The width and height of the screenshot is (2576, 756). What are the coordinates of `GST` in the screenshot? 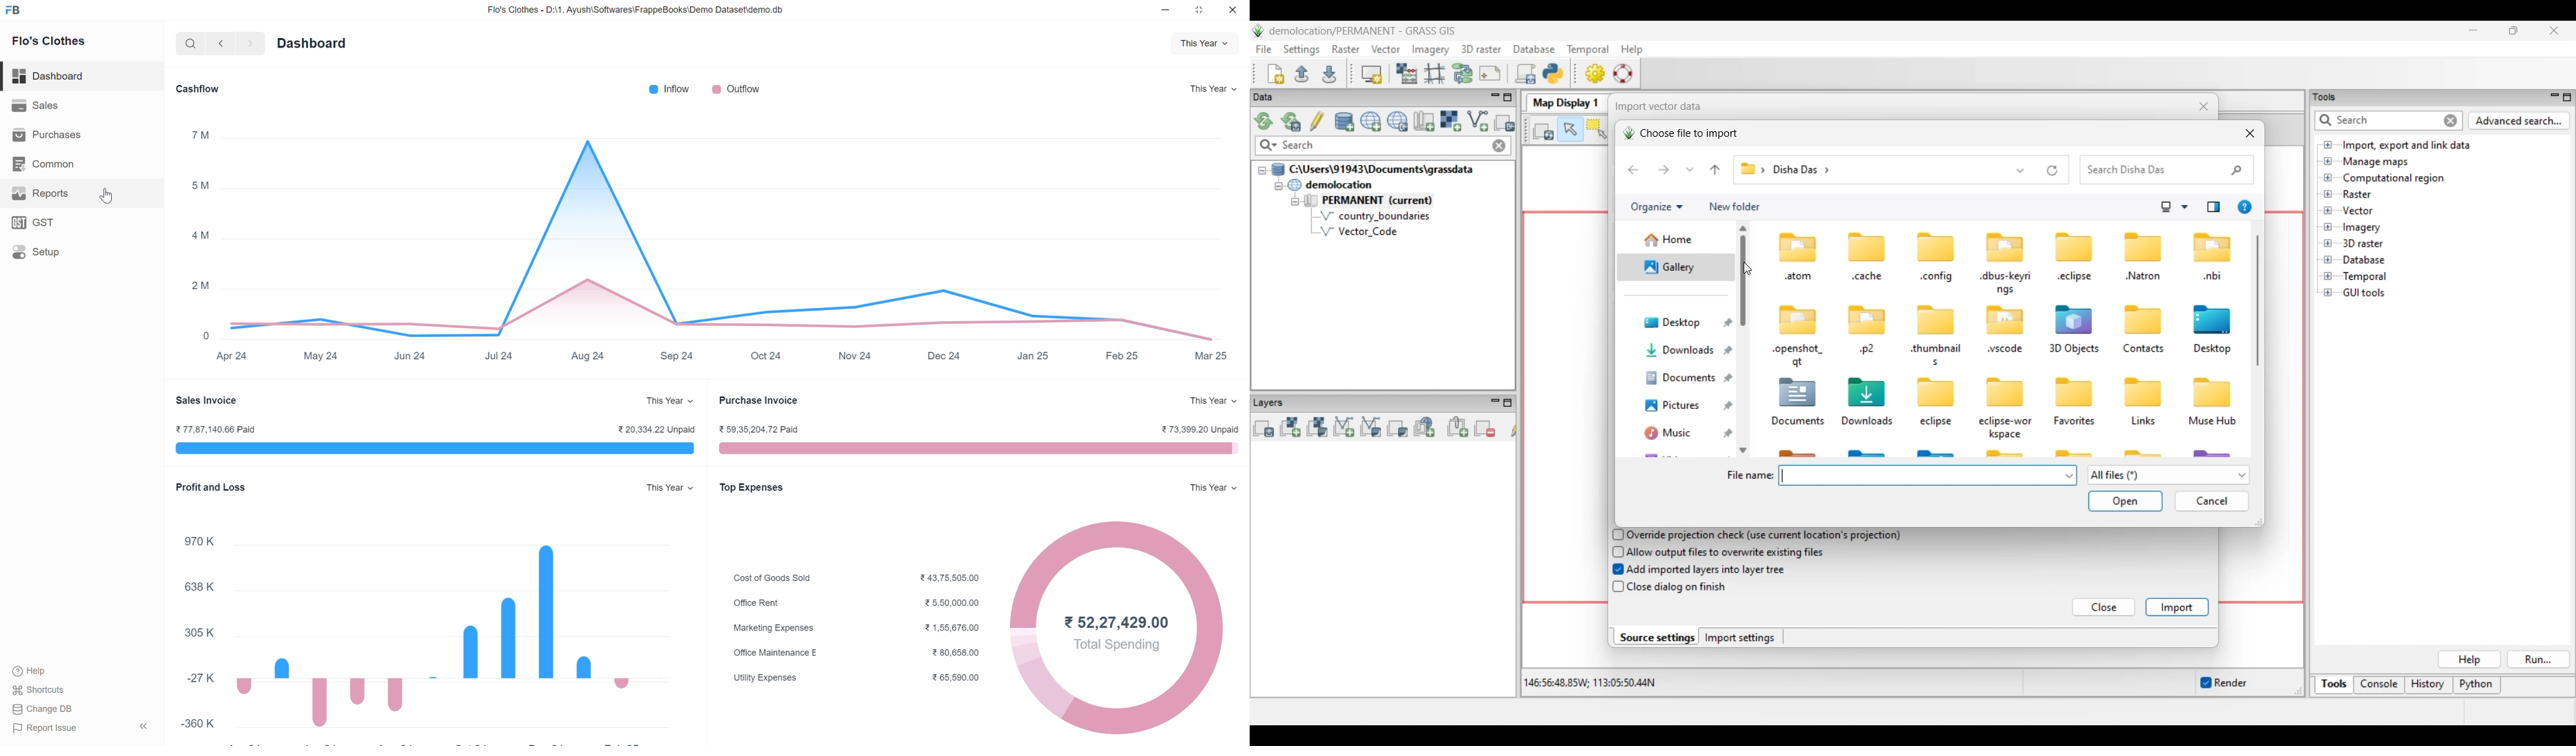 It's located at (36, 226).